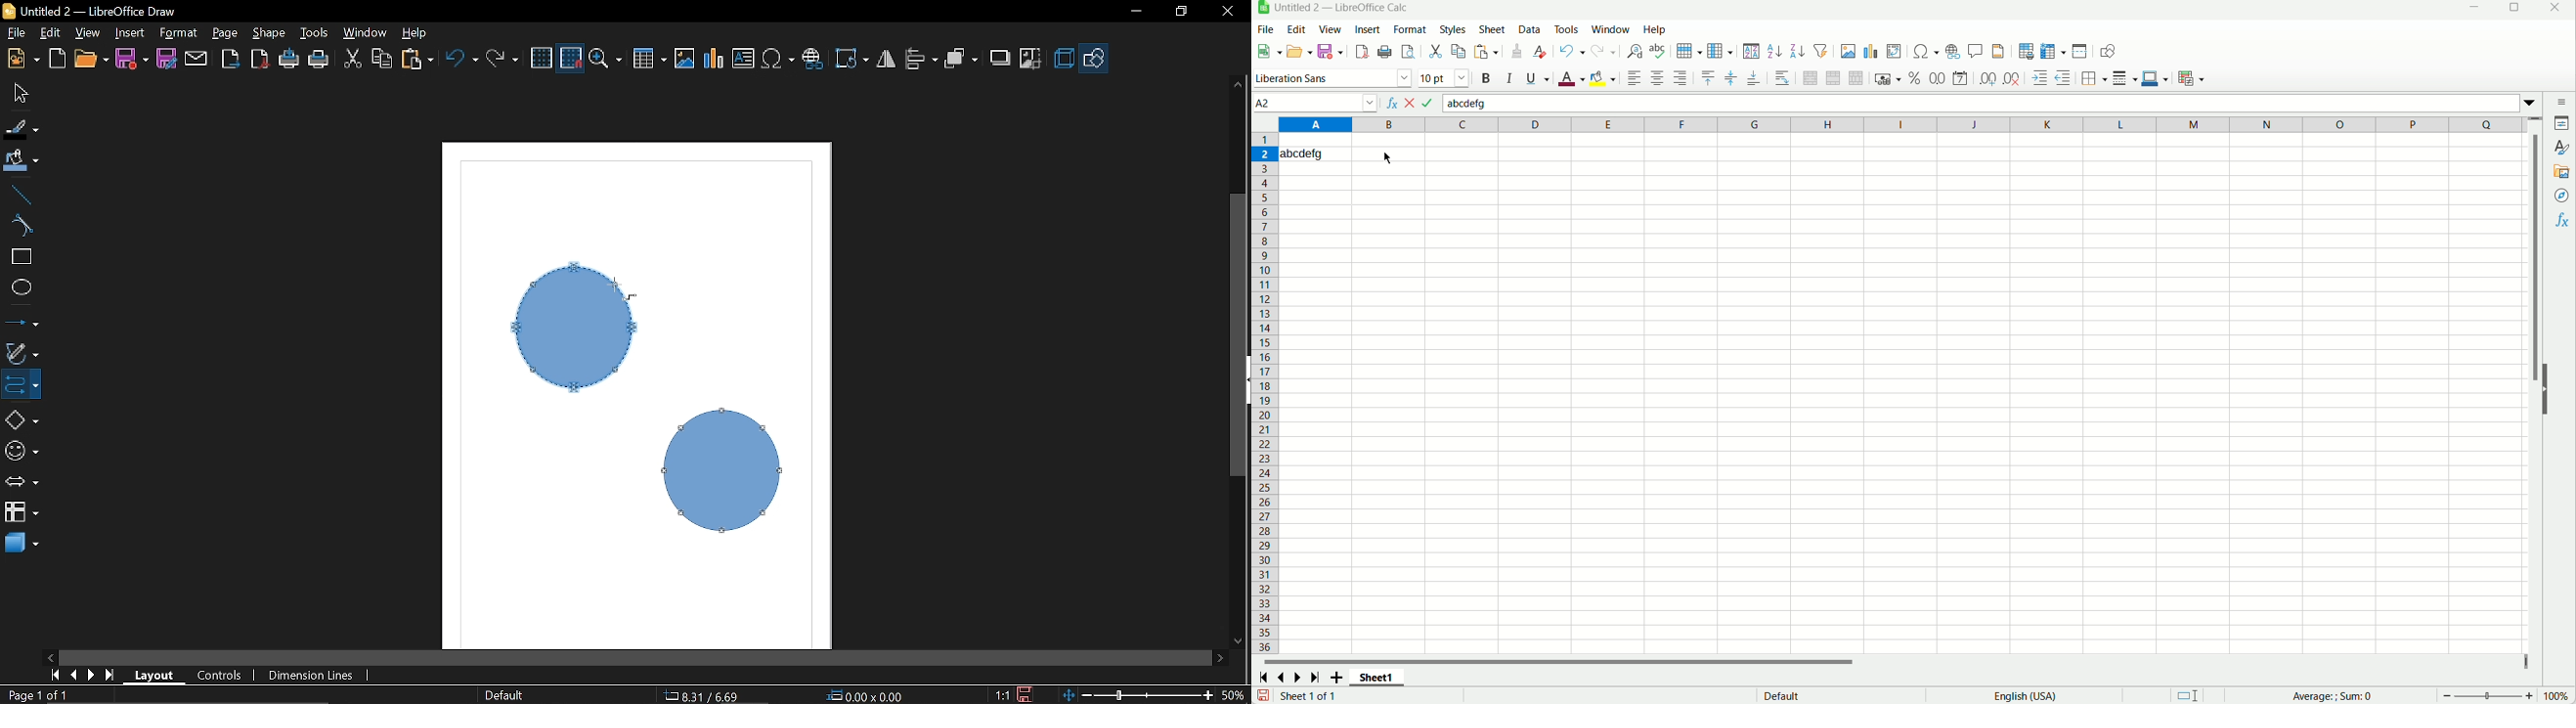 The height and width of the screenshot is (728, 2576). Describe the element at coordinates (1754, 78) in the screenshot. I see `align bottom` at that location.